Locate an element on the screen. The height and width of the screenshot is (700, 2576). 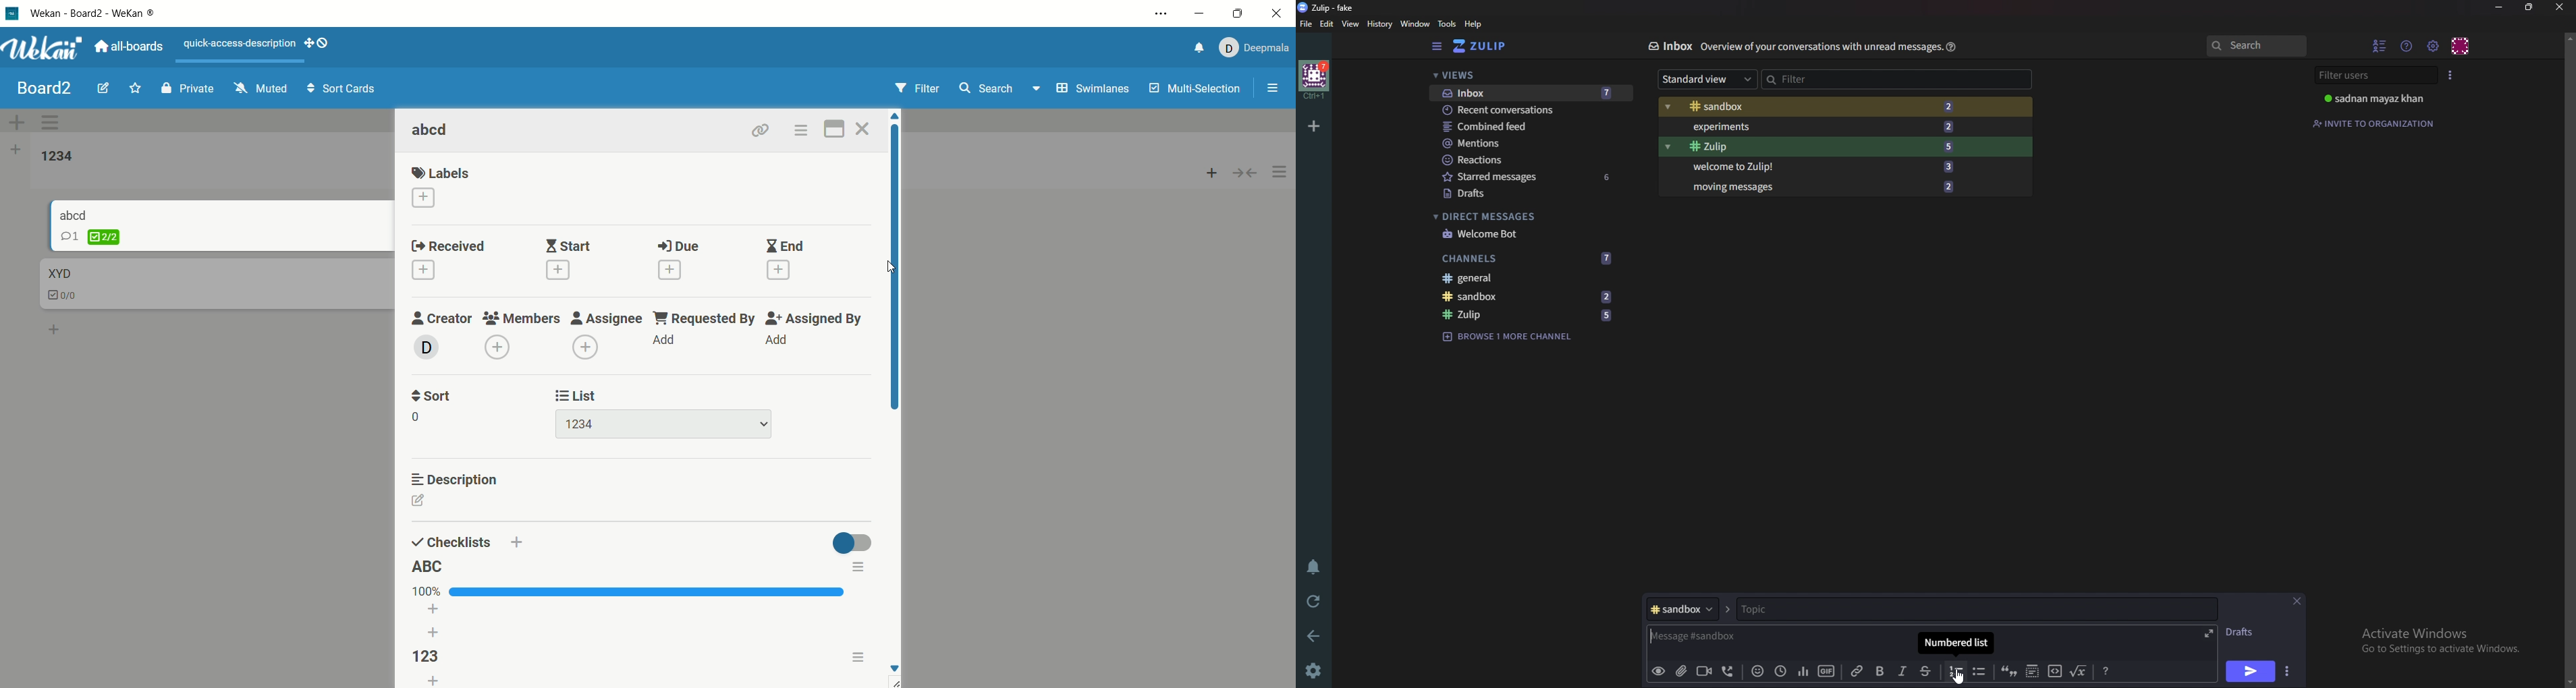
avatar is located at coordinates (427, 347).